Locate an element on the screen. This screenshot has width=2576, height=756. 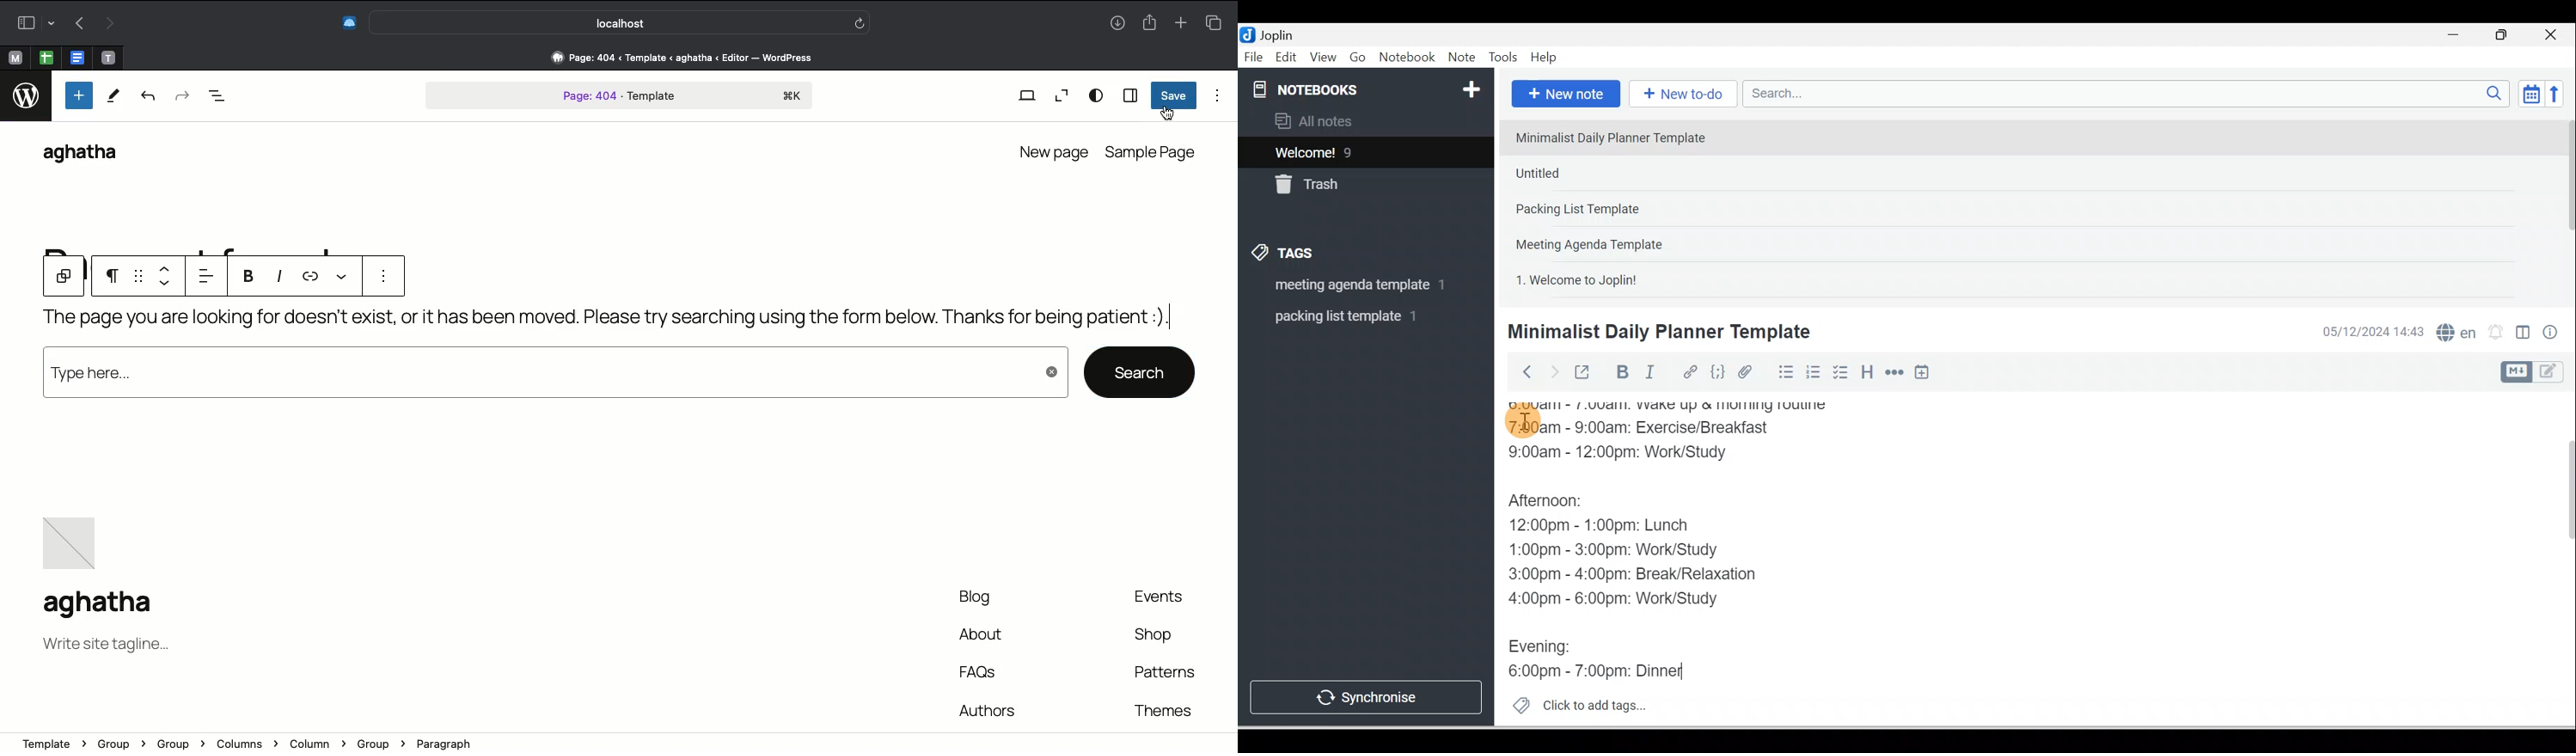
Minimise is located at coordinates (2458, 36).